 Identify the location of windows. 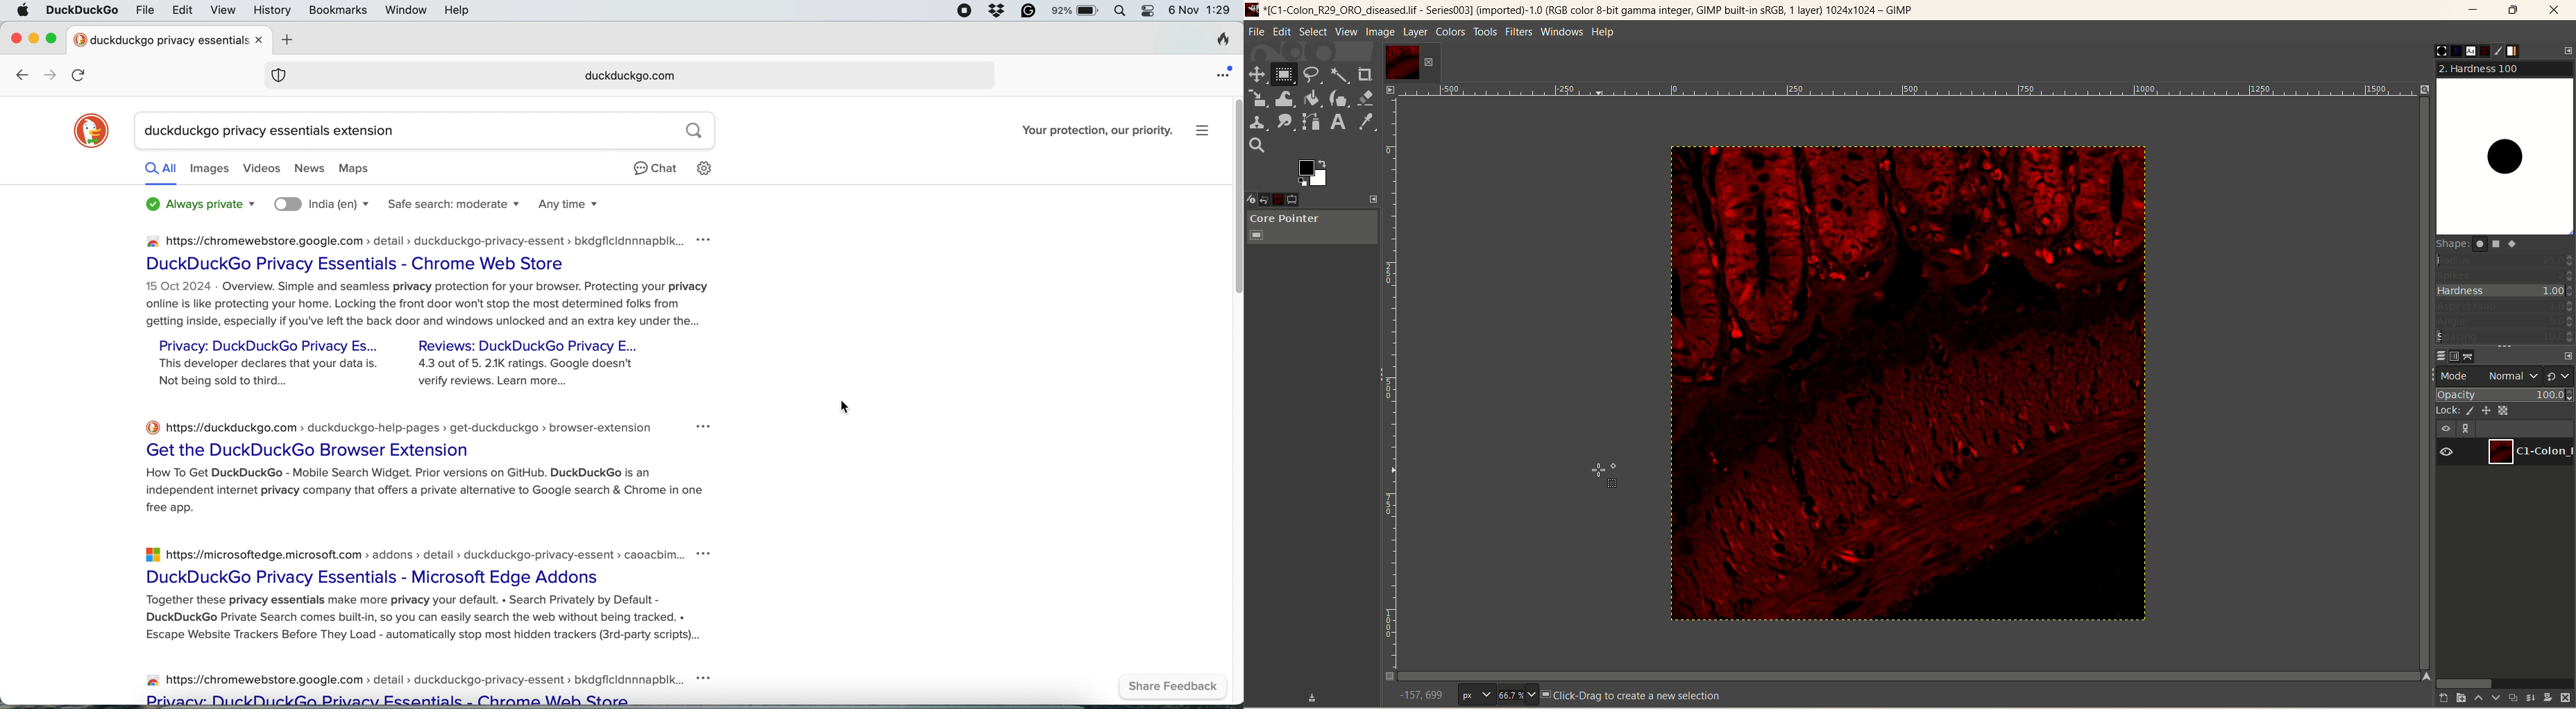
(1564, 31).